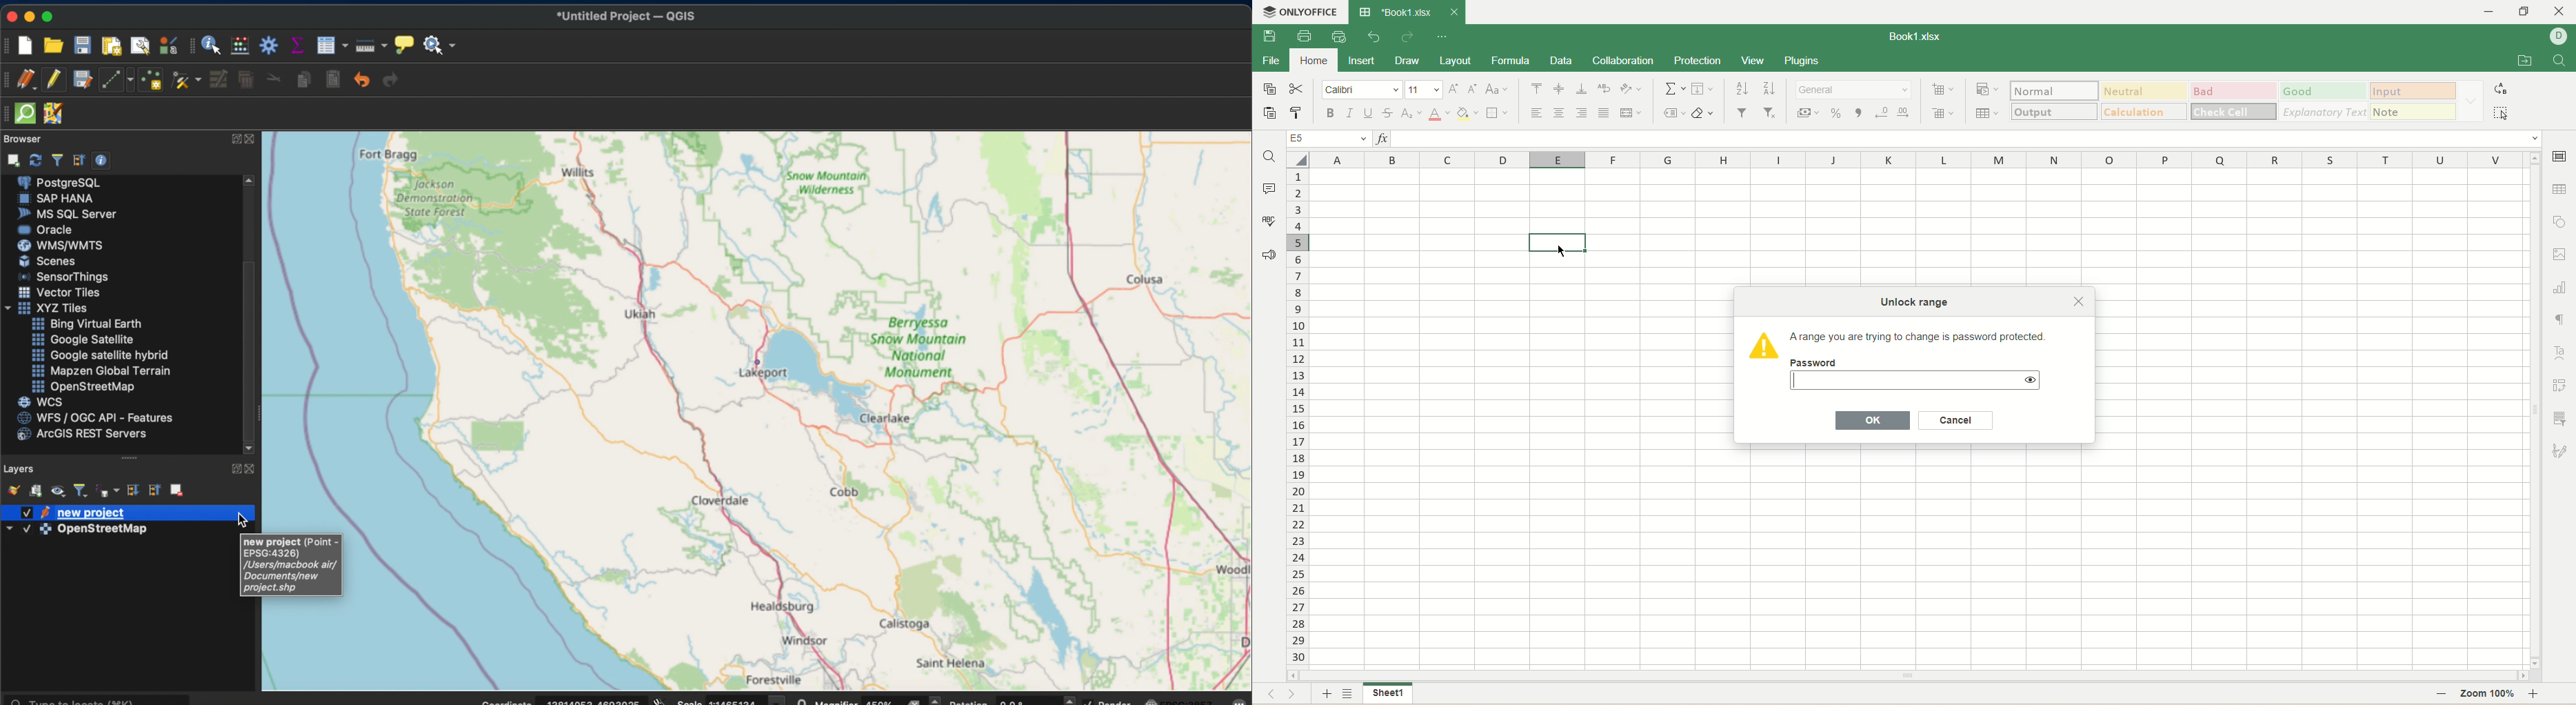 Image resolution: width=2576 pixels, height=728 pixels. What do you see at coordinates (1560, 113) in the screenshot?
I see `align center` at bounding box center [1560, 113].